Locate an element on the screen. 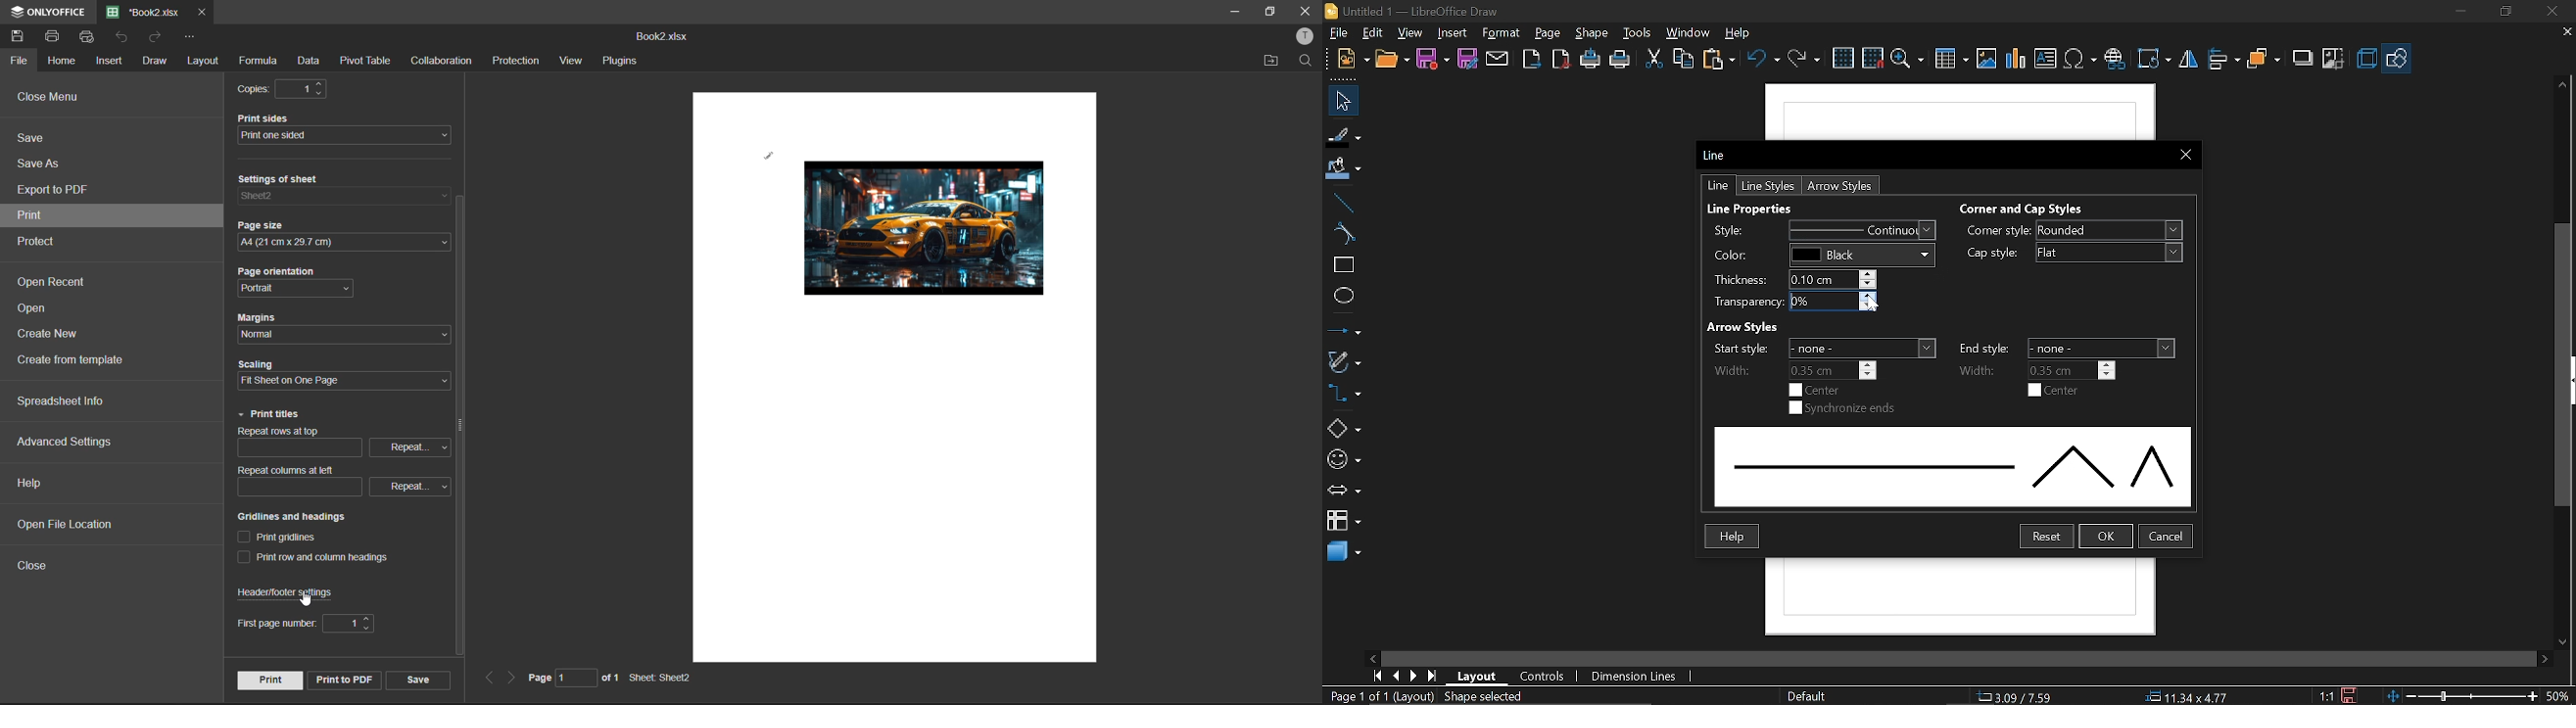 The image size is (2576, 728). file name is located at coordinates (661, 35).